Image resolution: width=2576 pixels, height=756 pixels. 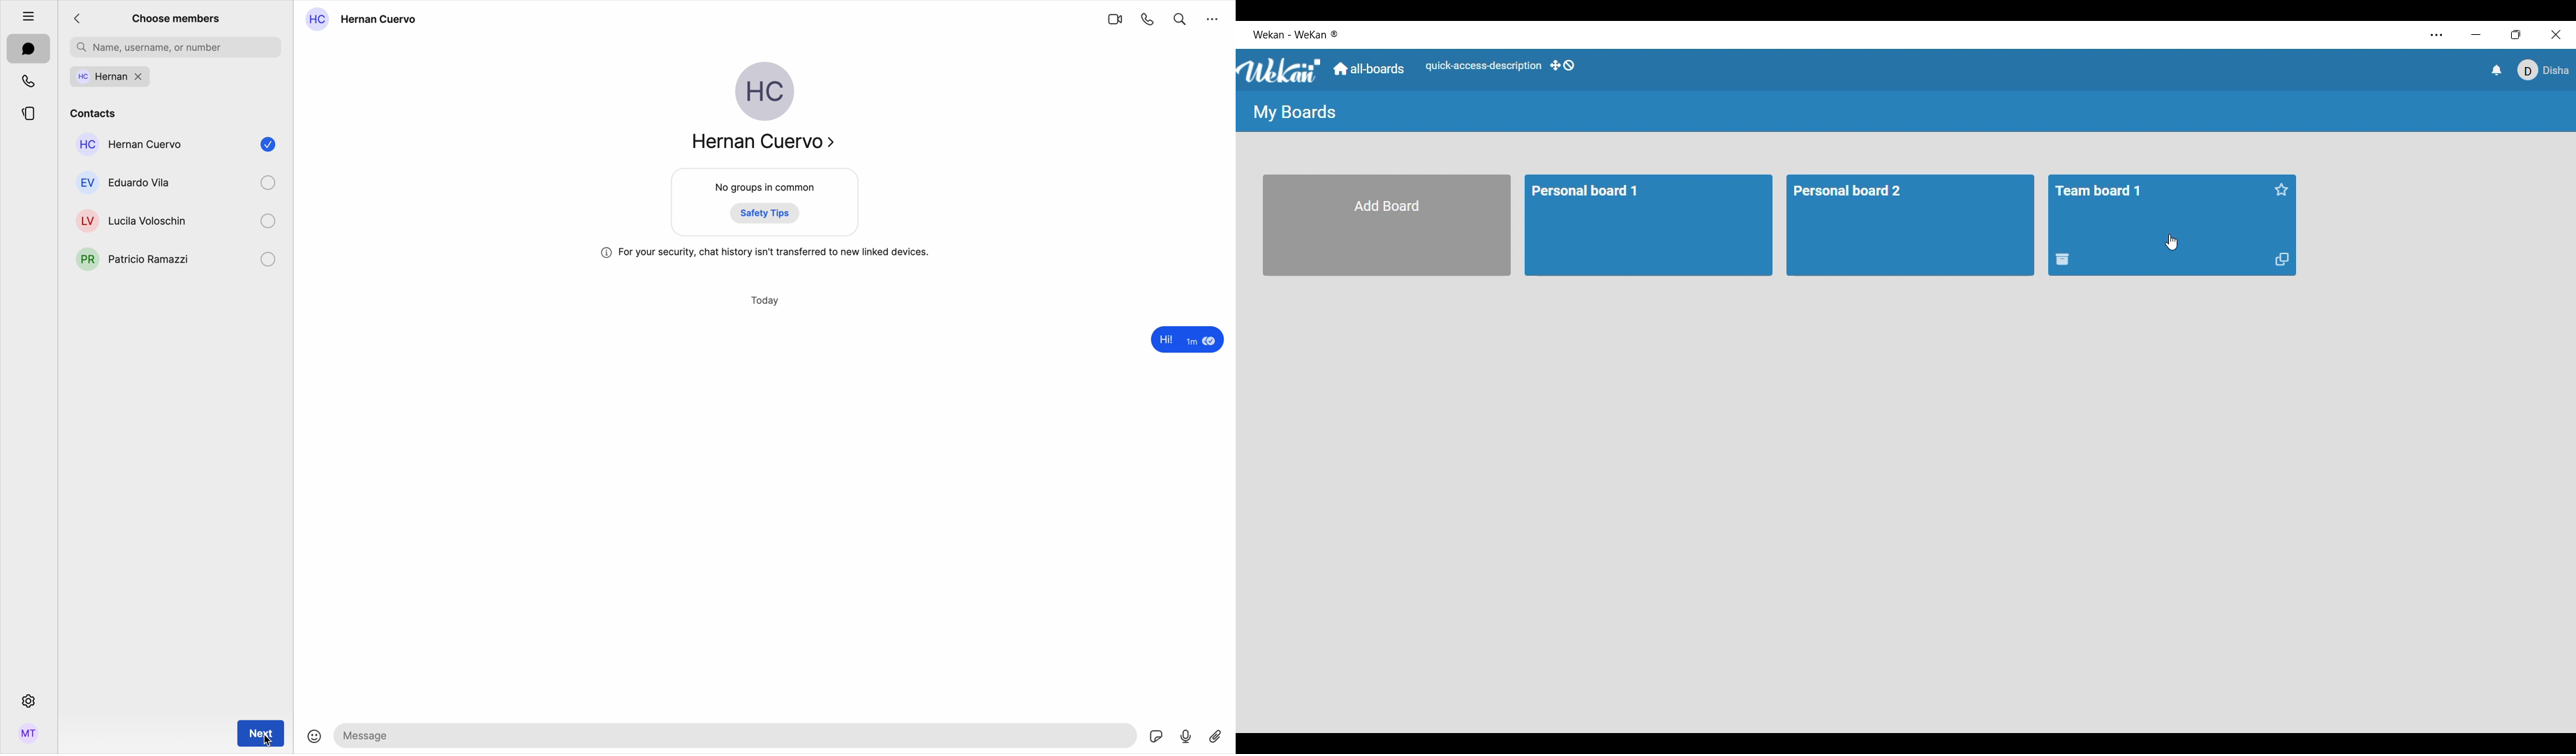 What do you see at coordinates (1300, 35) in the screenshot?
I see `Board name included` at bounding box center [1300, 35].